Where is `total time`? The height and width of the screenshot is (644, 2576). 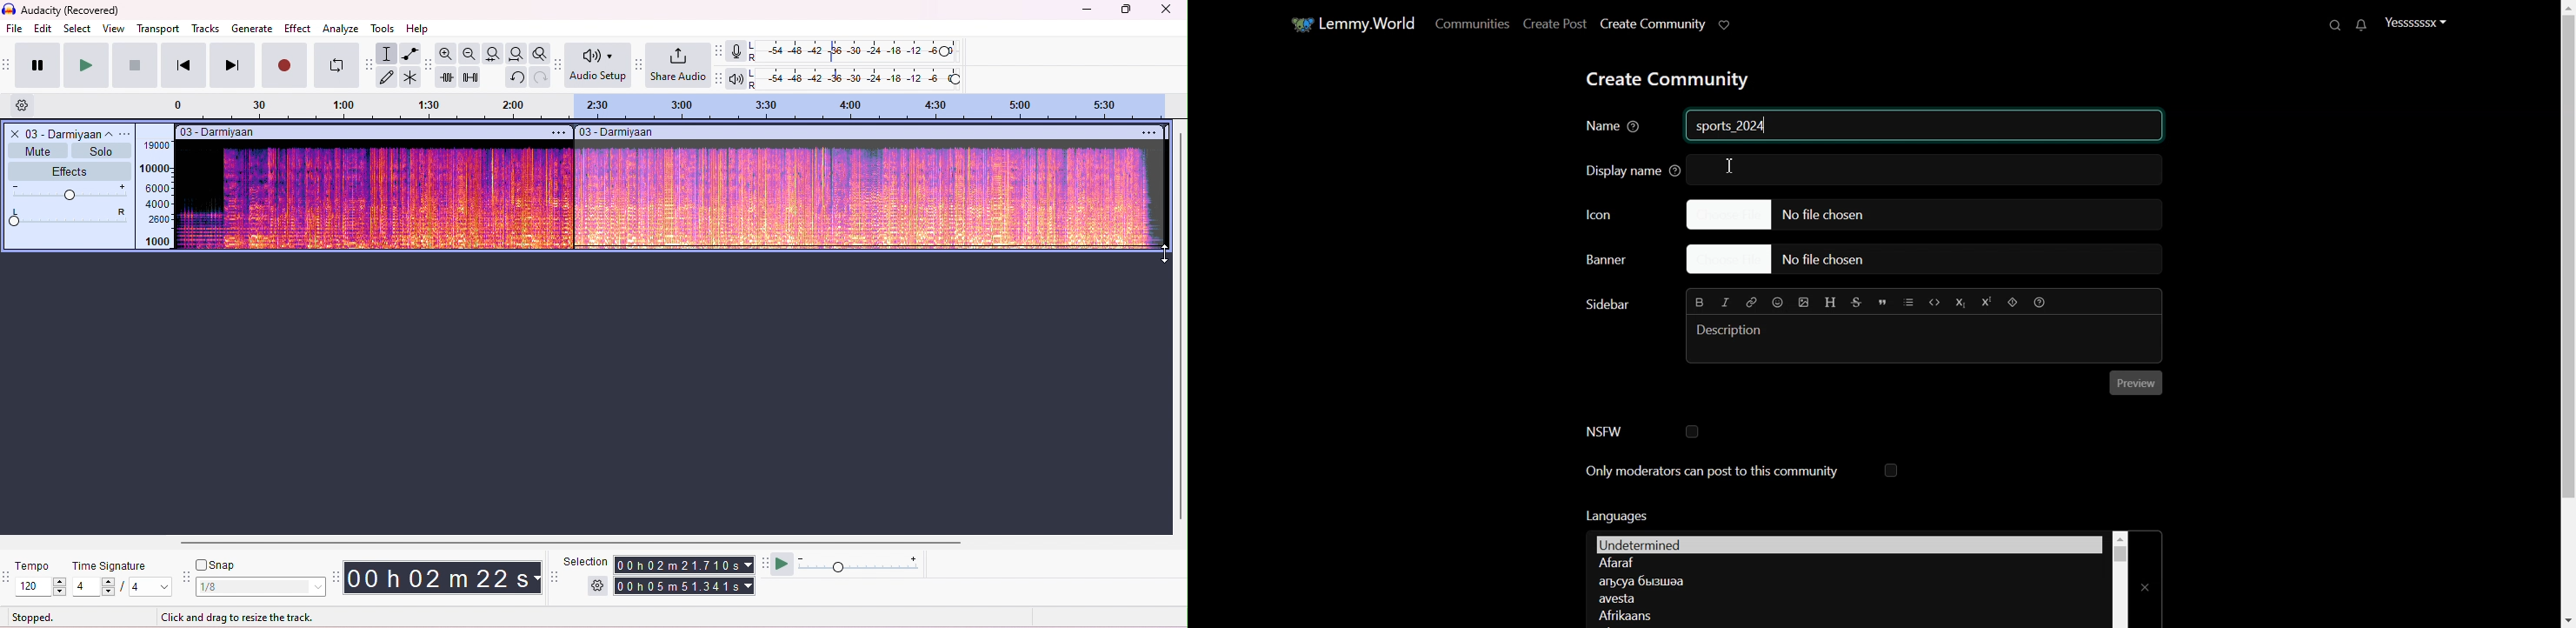
total time is located at coordinates (682, 565).